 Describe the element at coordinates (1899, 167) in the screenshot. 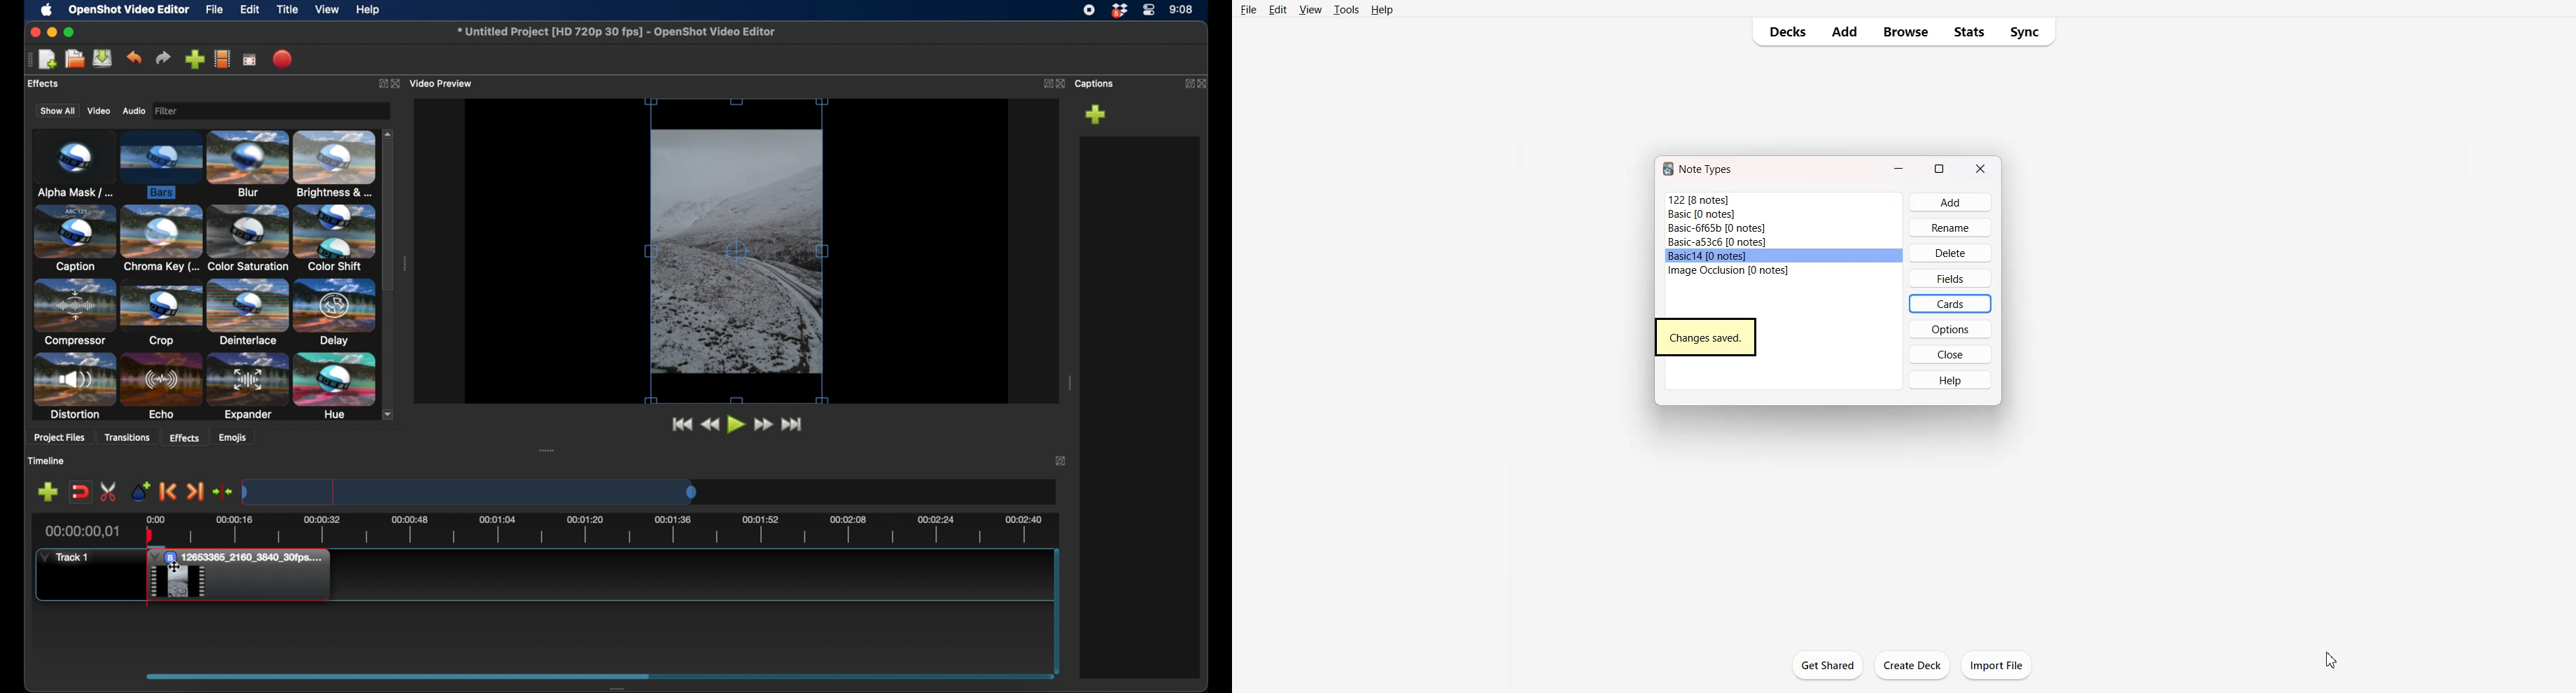

I see `Minimize` at that location.